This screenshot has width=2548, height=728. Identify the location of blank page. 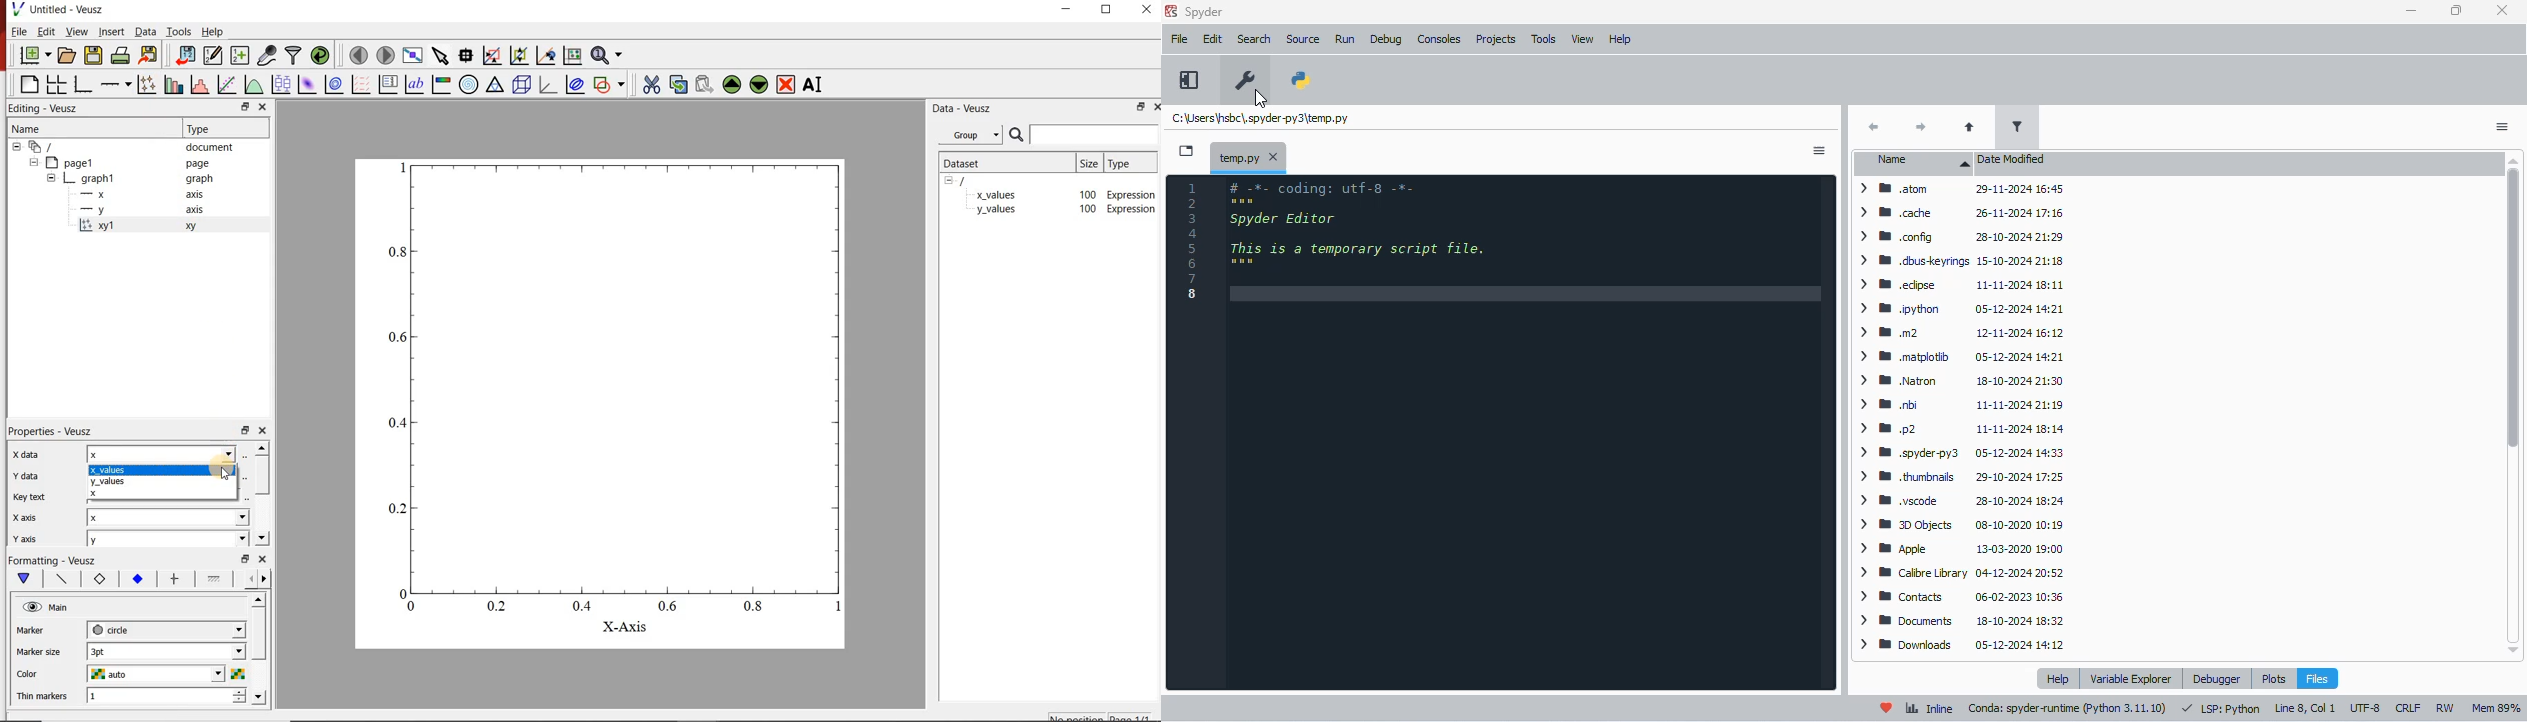
(29, 84).